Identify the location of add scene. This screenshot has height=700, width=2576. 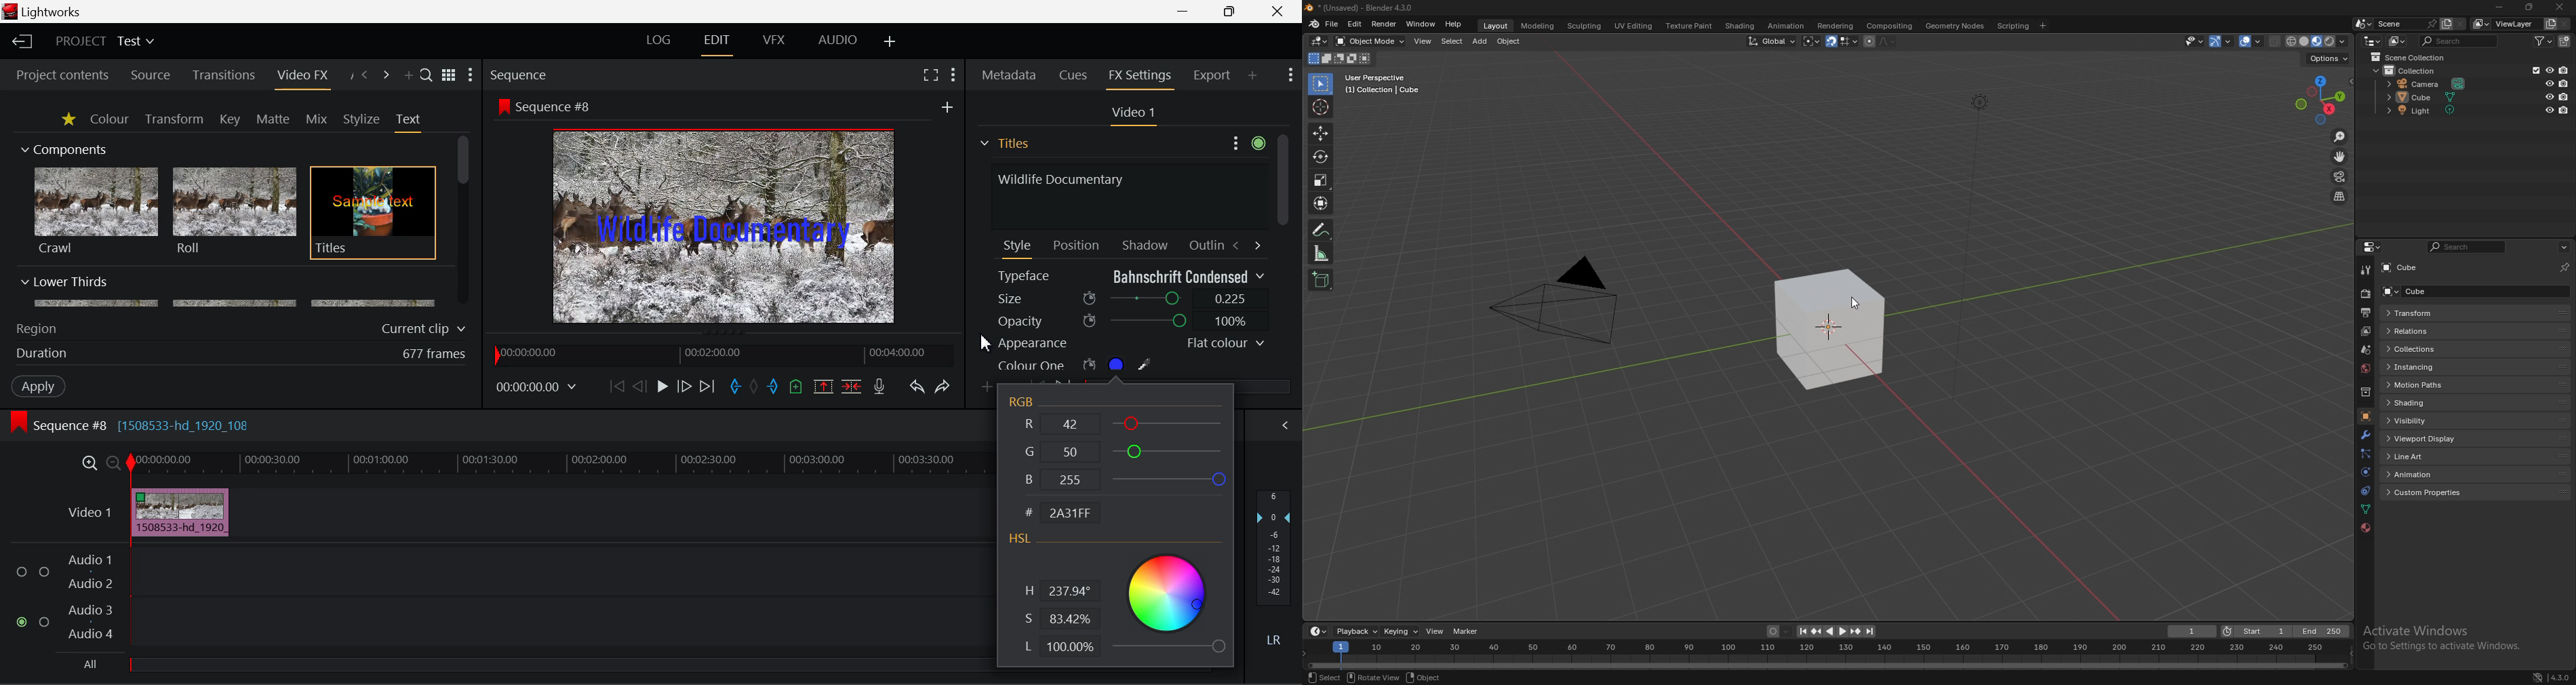
(2445, 23).